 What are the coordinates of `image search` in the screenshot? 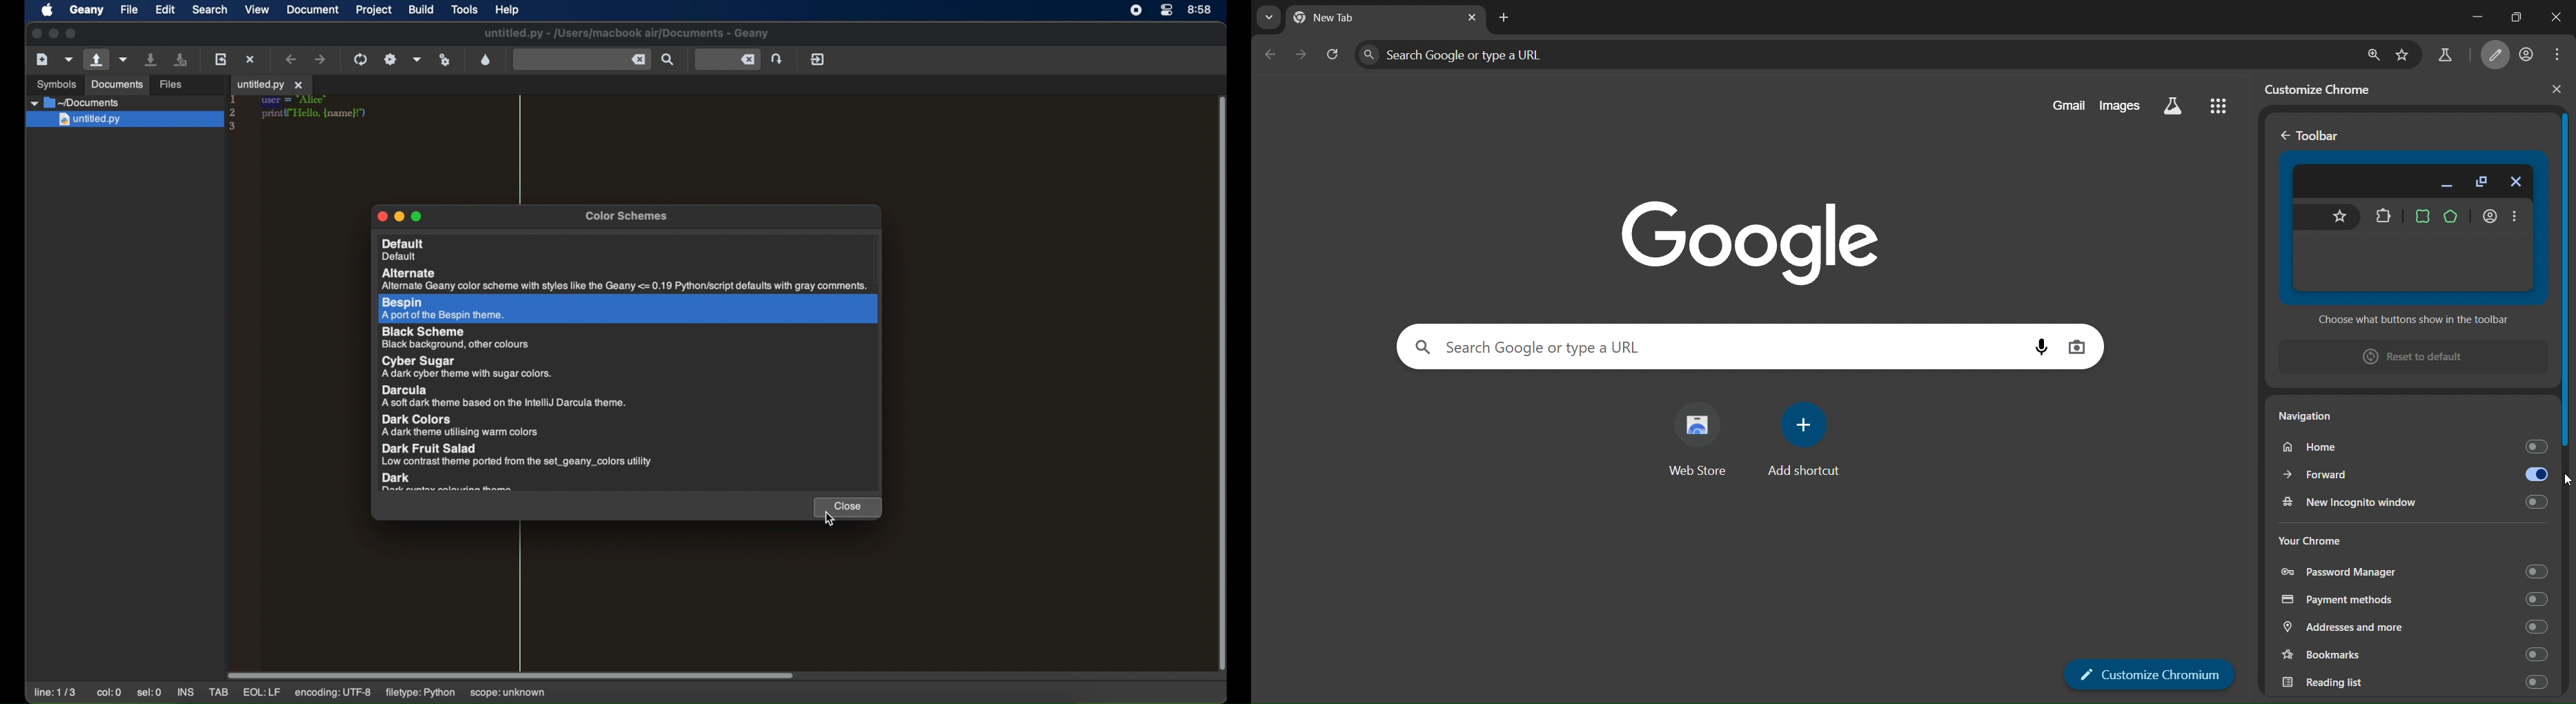 It's located at (2076, 346).